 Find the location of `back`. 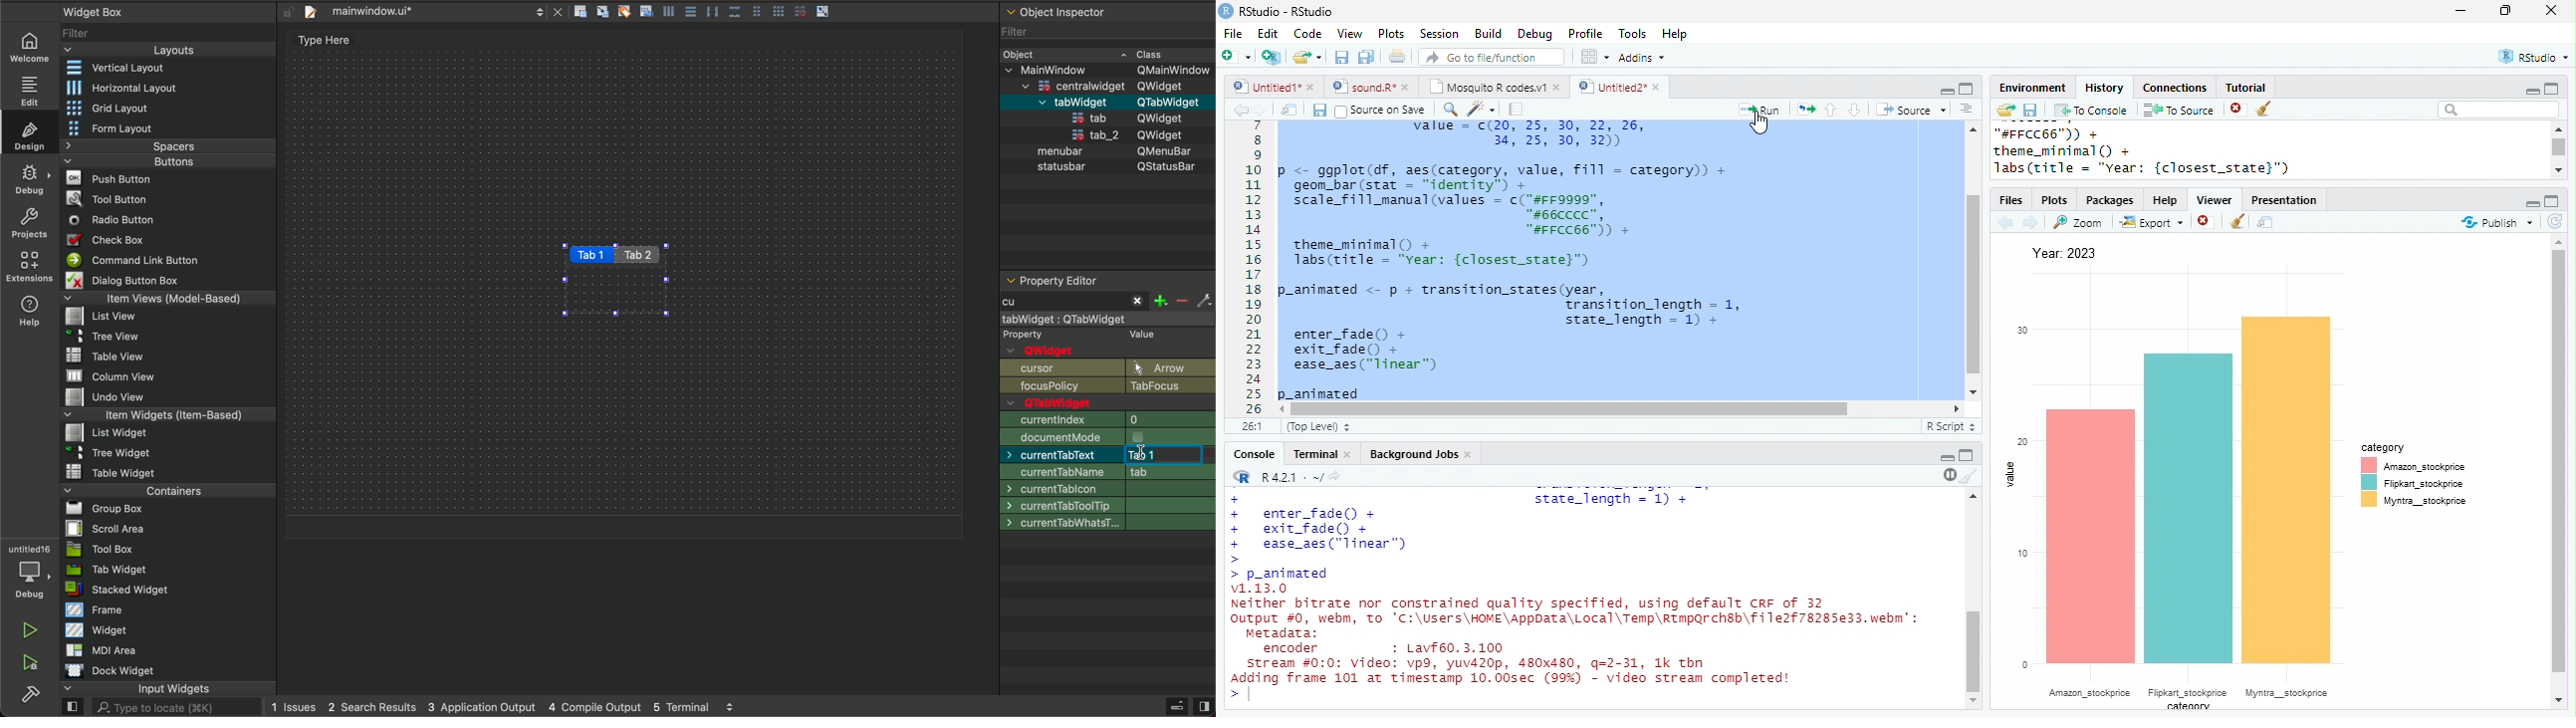

back is located at coordinates (1239, 110).